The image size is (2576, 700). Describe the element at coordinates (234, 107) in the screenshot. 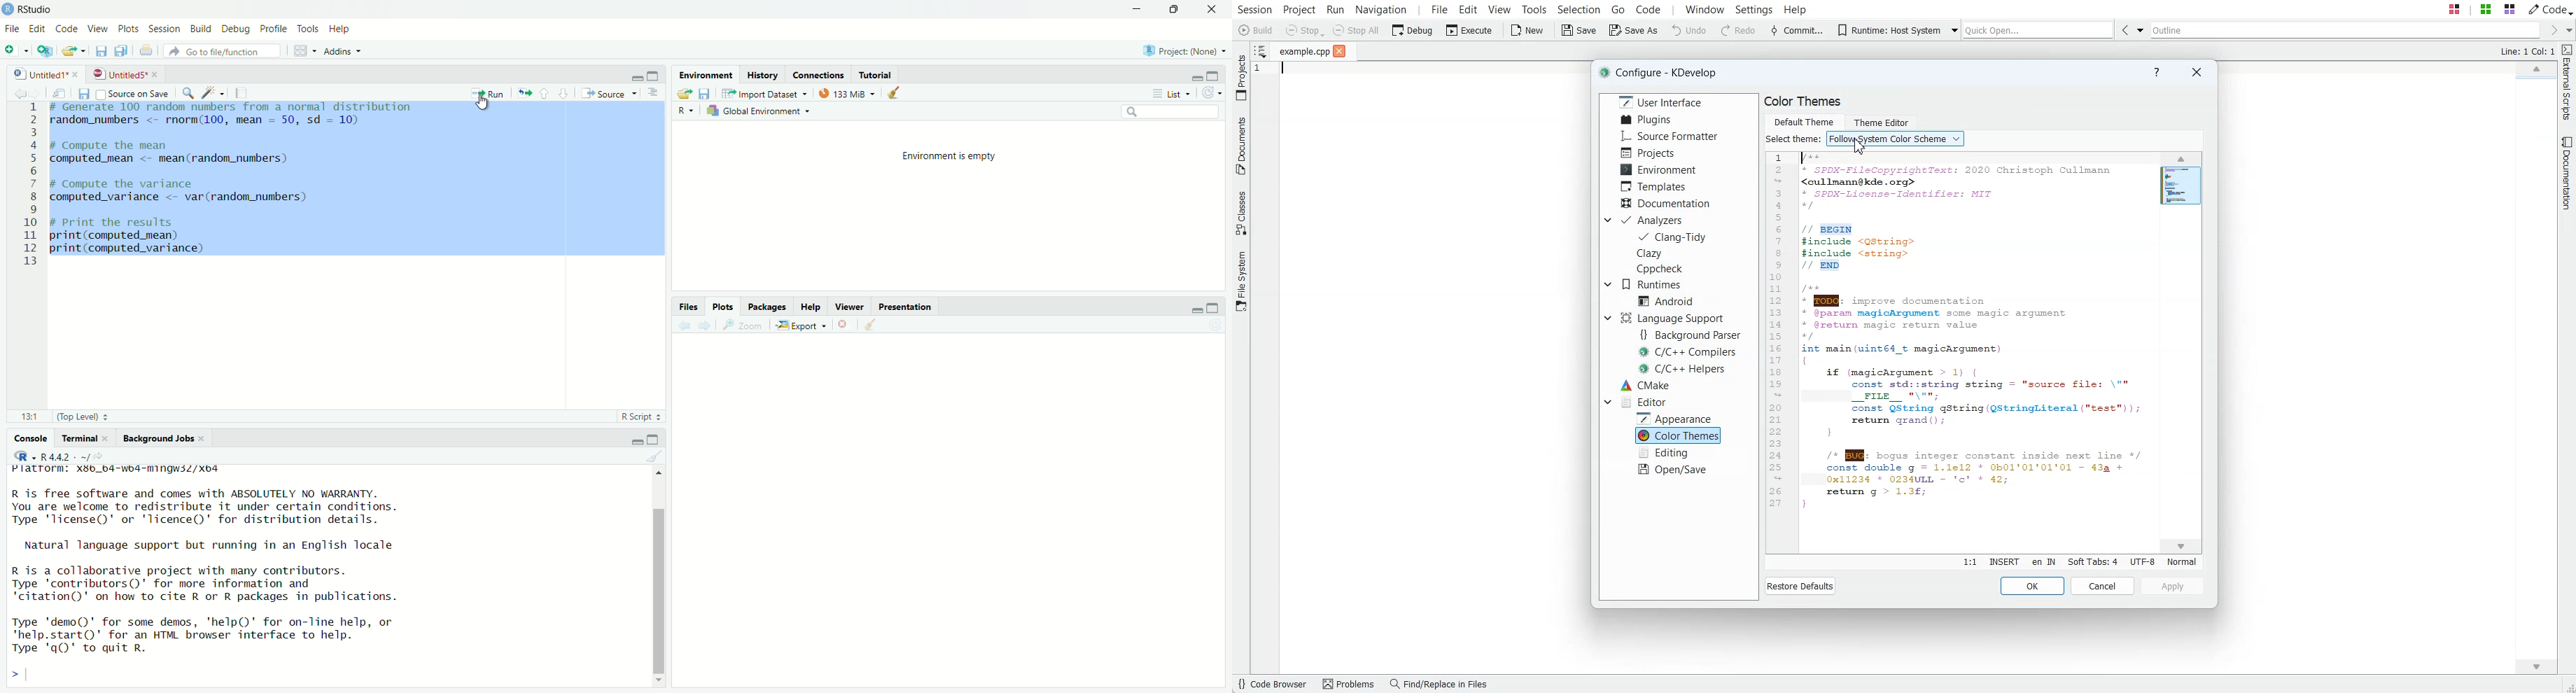

I see `# generate 100 random numbers from a normal distribution` at that location.